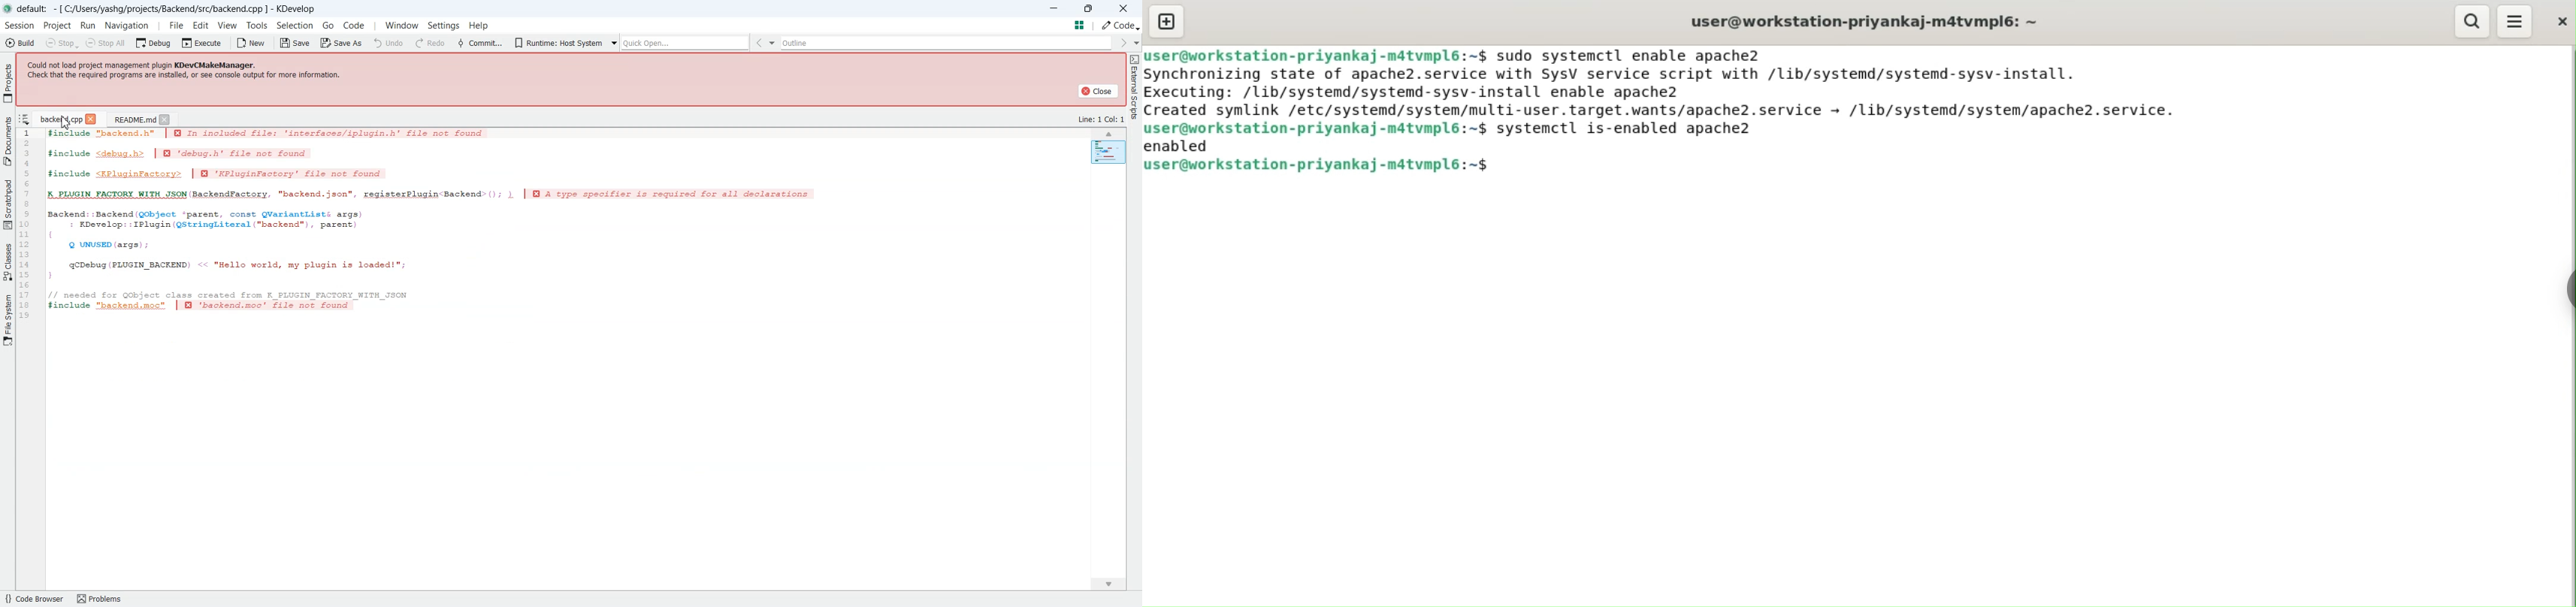  What do you see at coordinates (19, 42) in the screenshot?
I see `Build` at bounding box center [19, 42].